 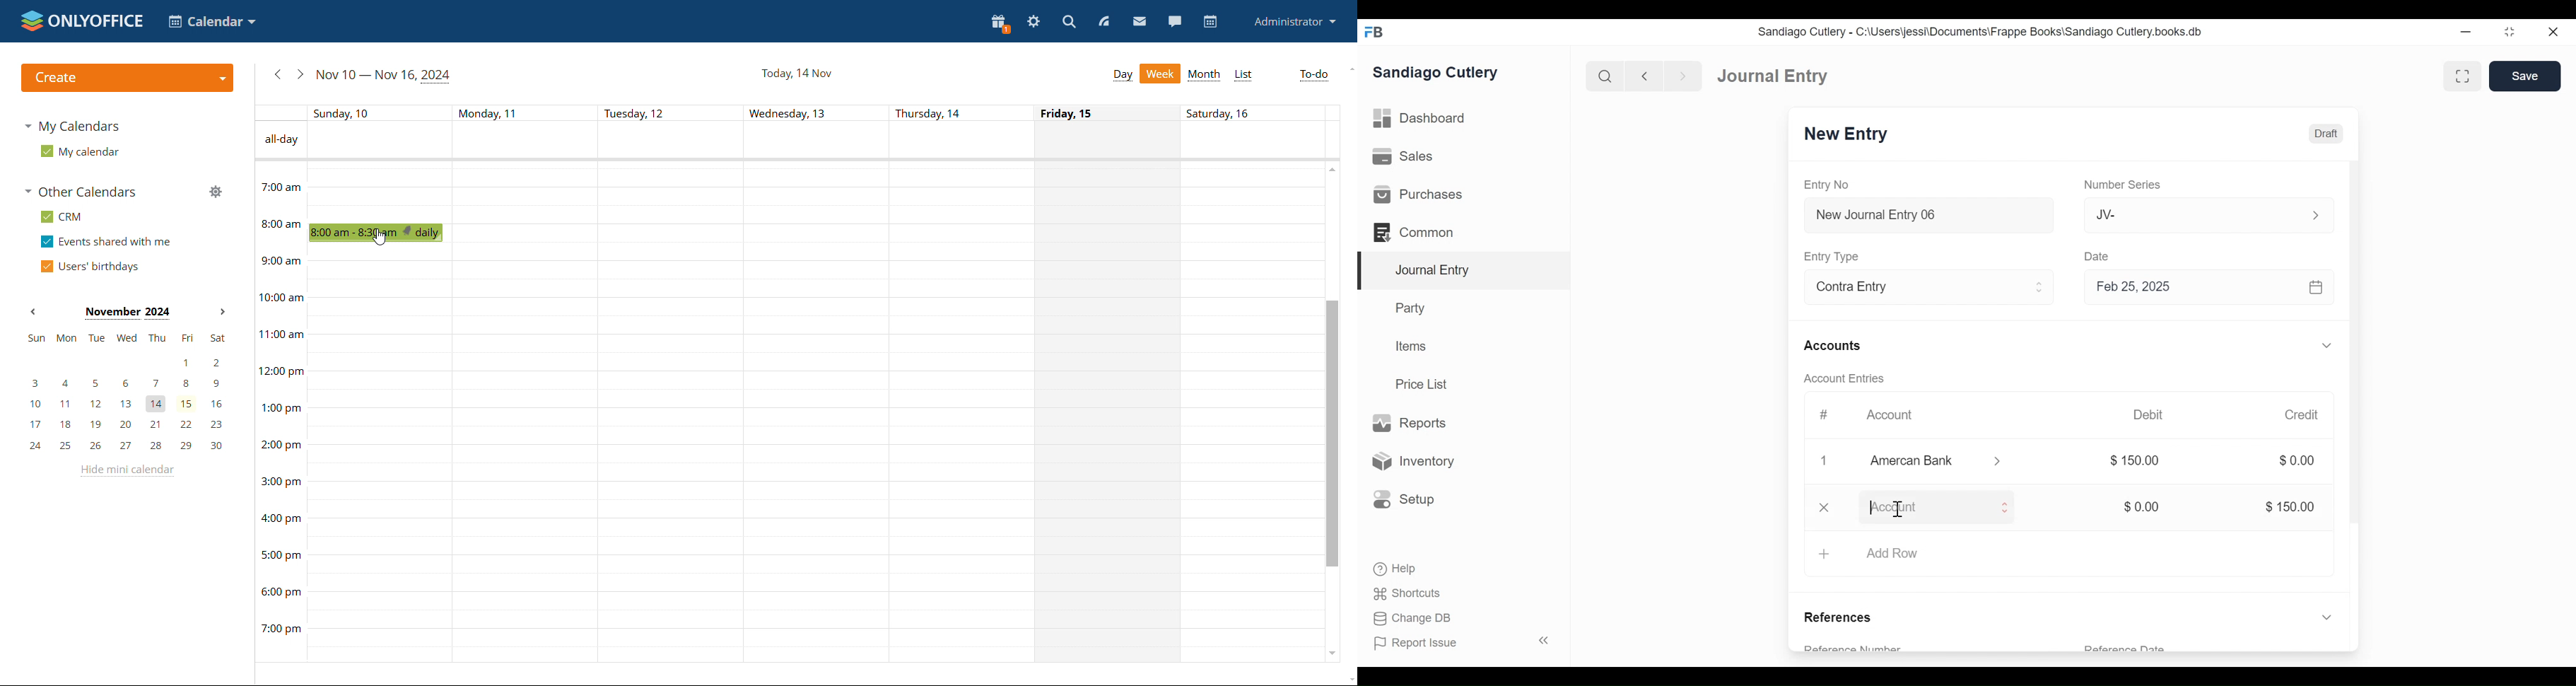 I want to click on crm, so click(x=61, y=216).